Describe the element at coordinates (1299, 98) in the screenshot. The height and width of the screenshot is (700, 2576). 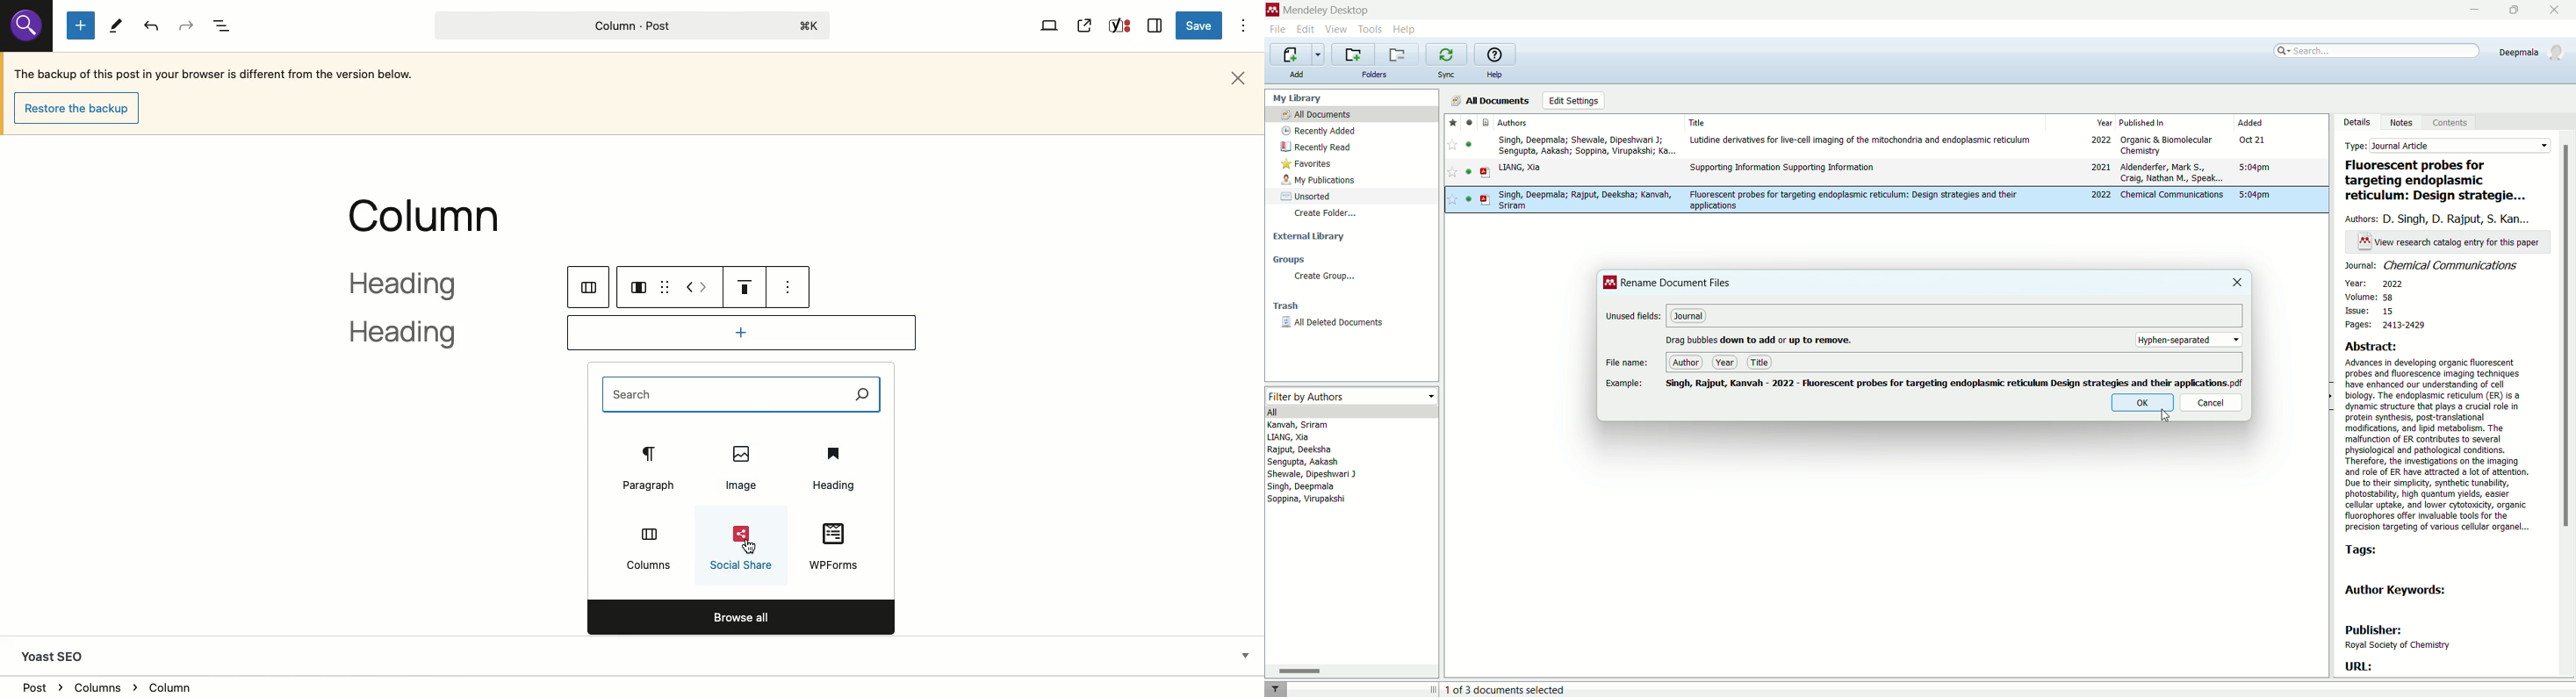
I see `my library` at that location.